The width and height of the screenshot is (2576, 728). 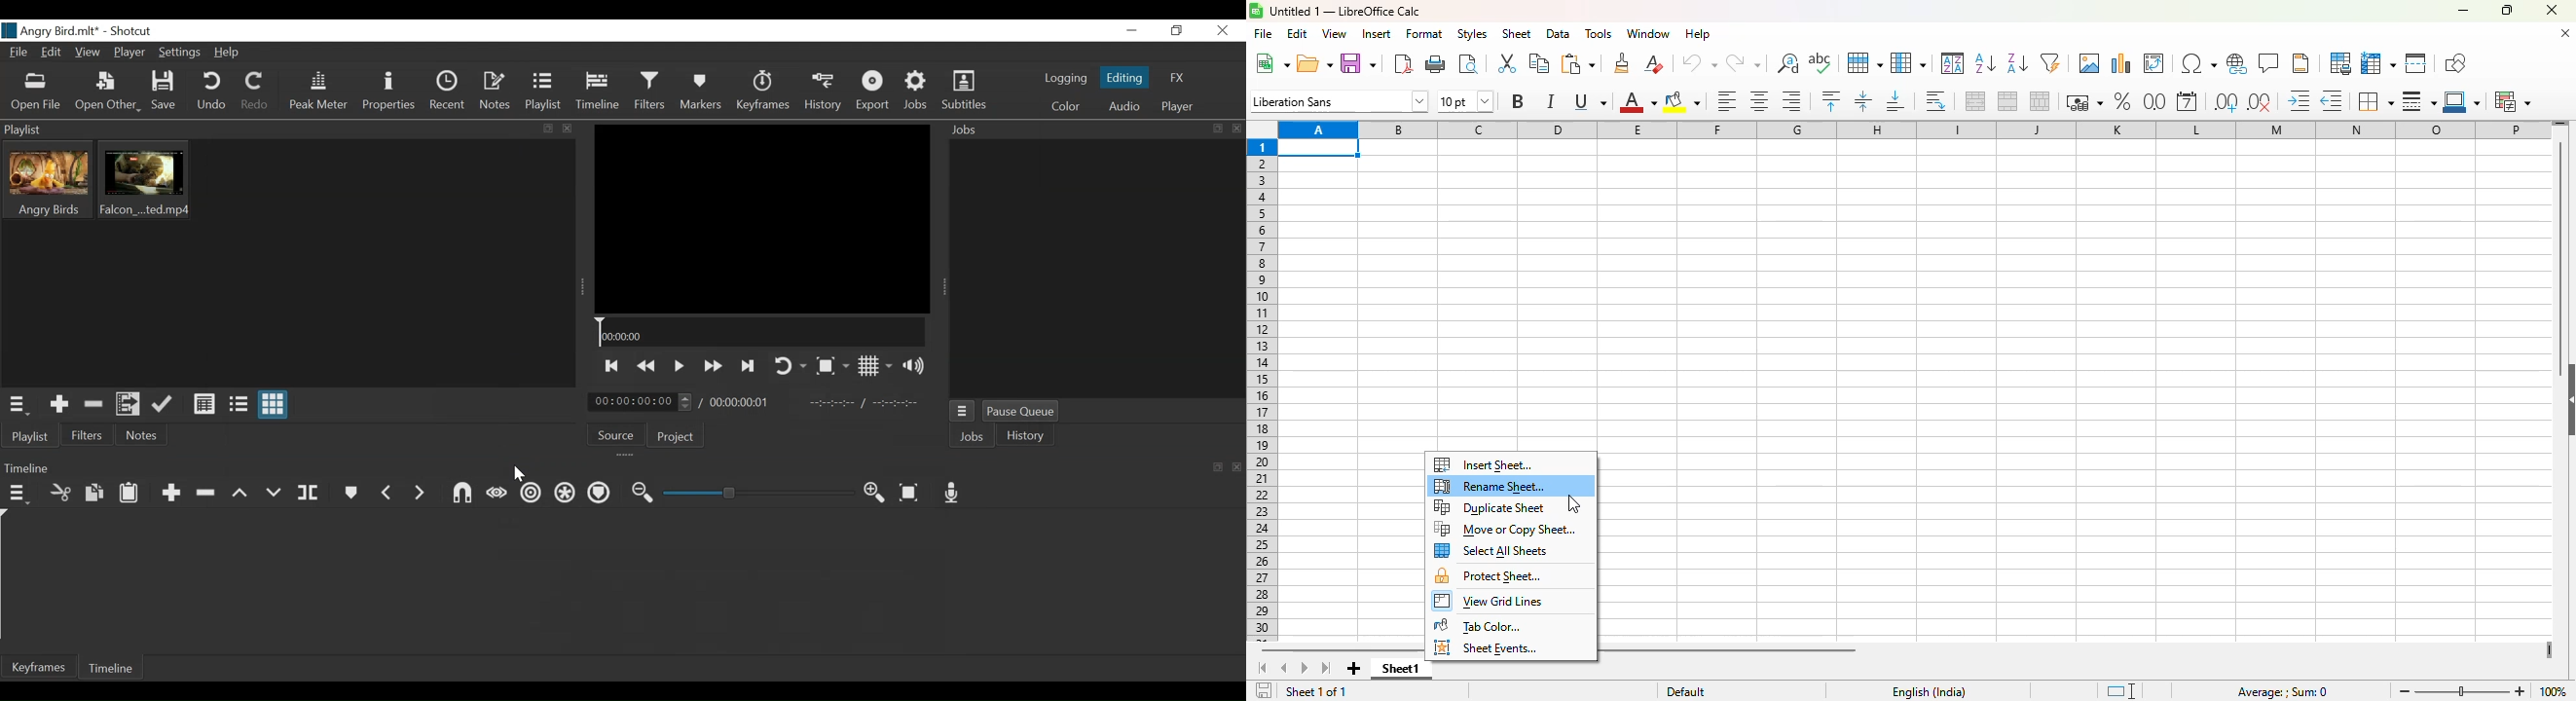 I want to click on Color, so click(x=1066, y=106).